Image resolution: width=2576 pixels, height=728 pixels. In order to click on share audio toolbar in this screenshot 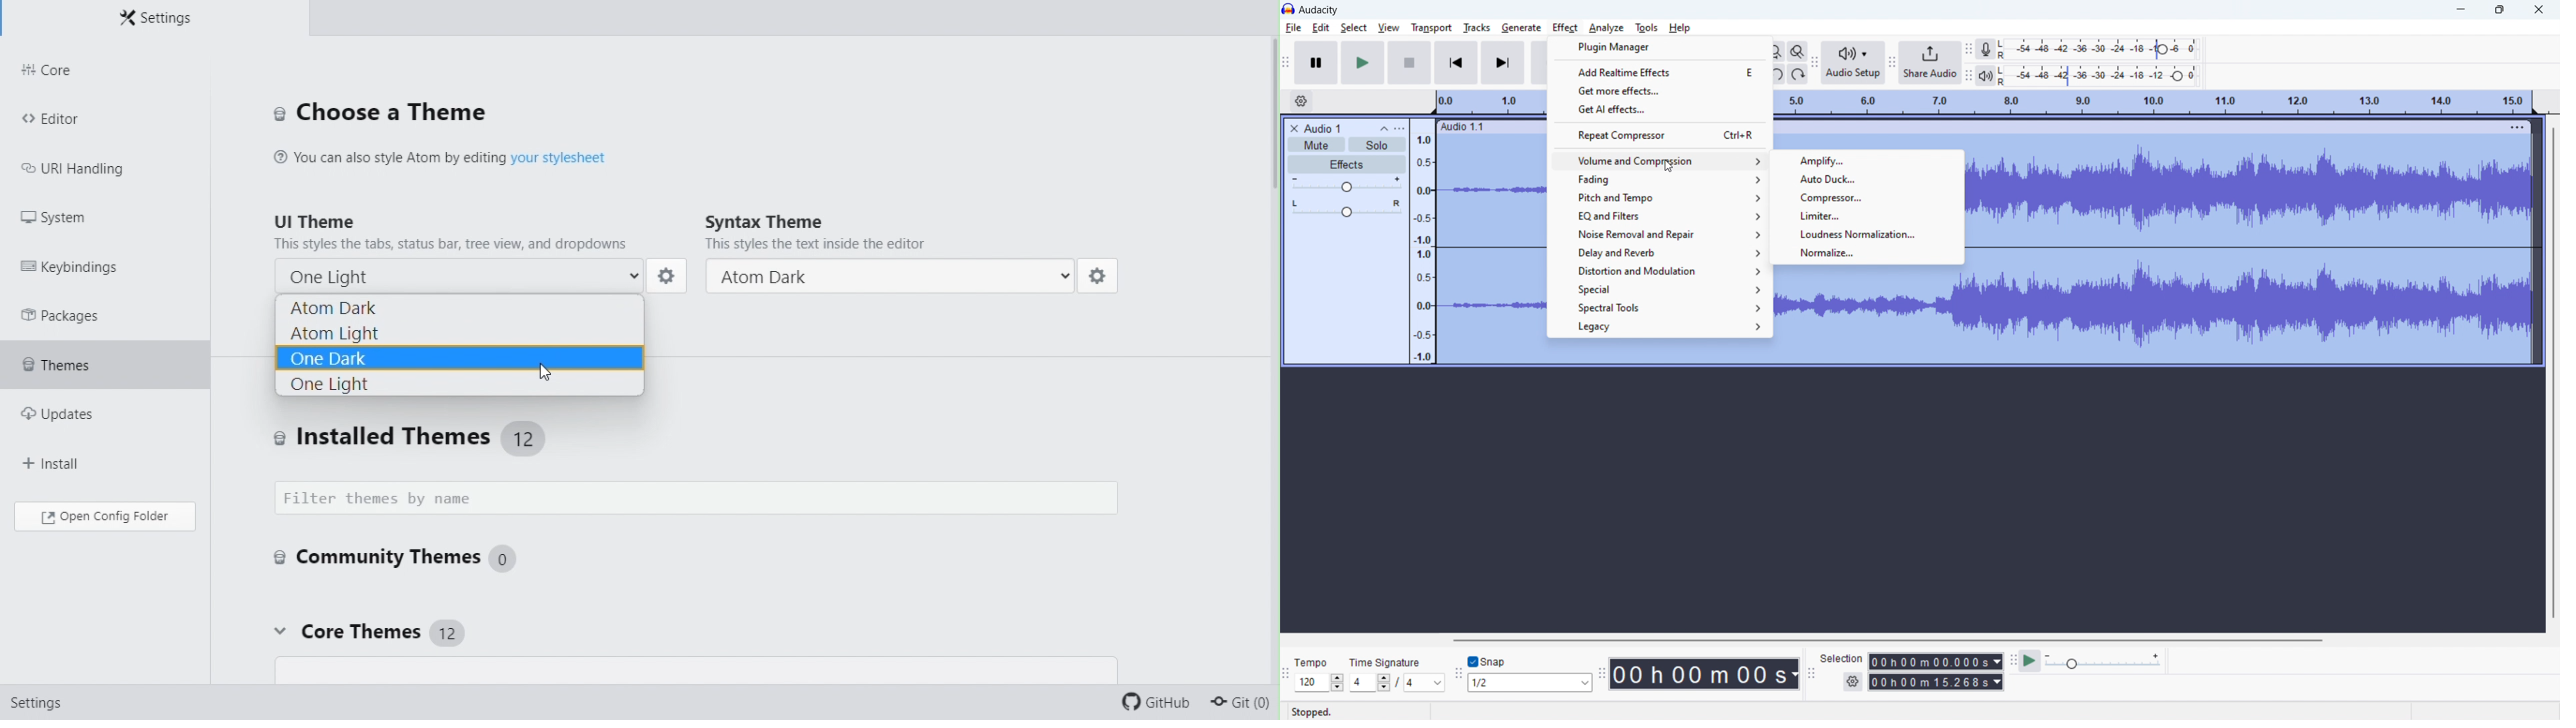, I will do `click(1892, 62)`.